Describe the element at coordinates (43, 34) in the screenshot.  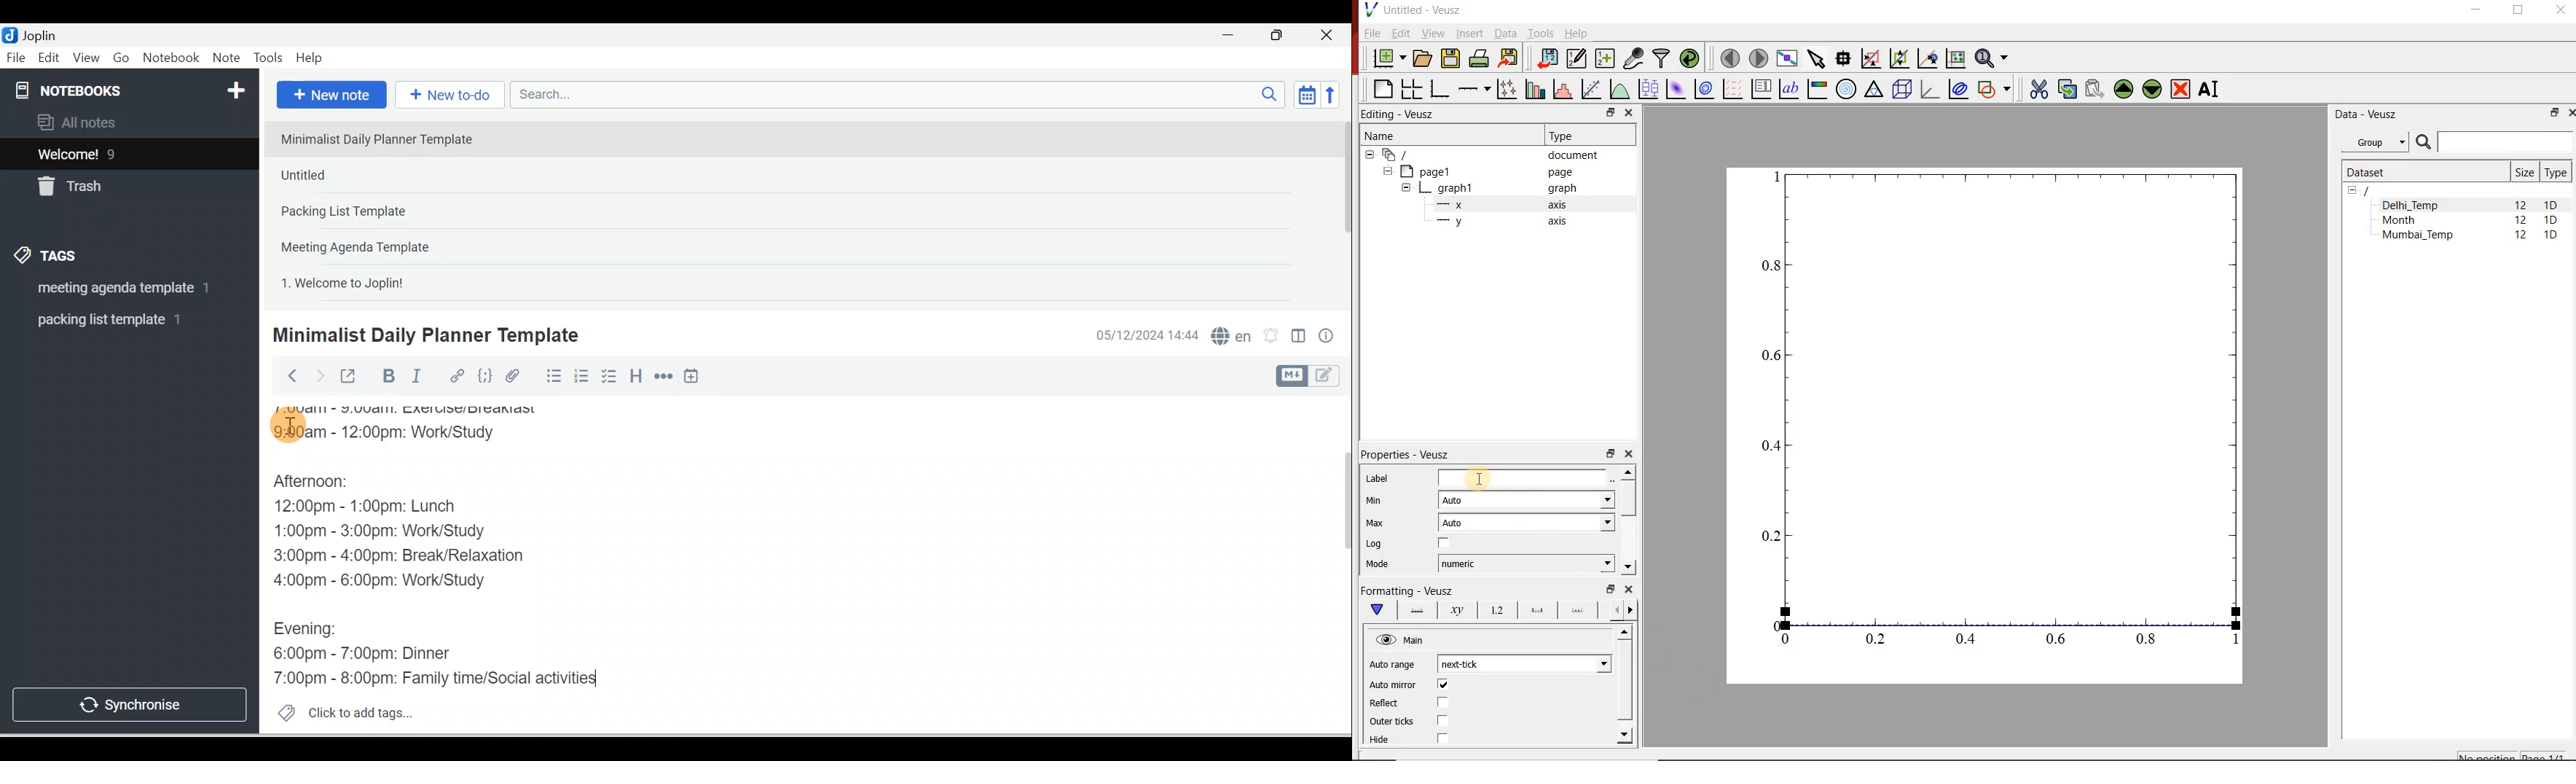
I see `Joplin` at that location.